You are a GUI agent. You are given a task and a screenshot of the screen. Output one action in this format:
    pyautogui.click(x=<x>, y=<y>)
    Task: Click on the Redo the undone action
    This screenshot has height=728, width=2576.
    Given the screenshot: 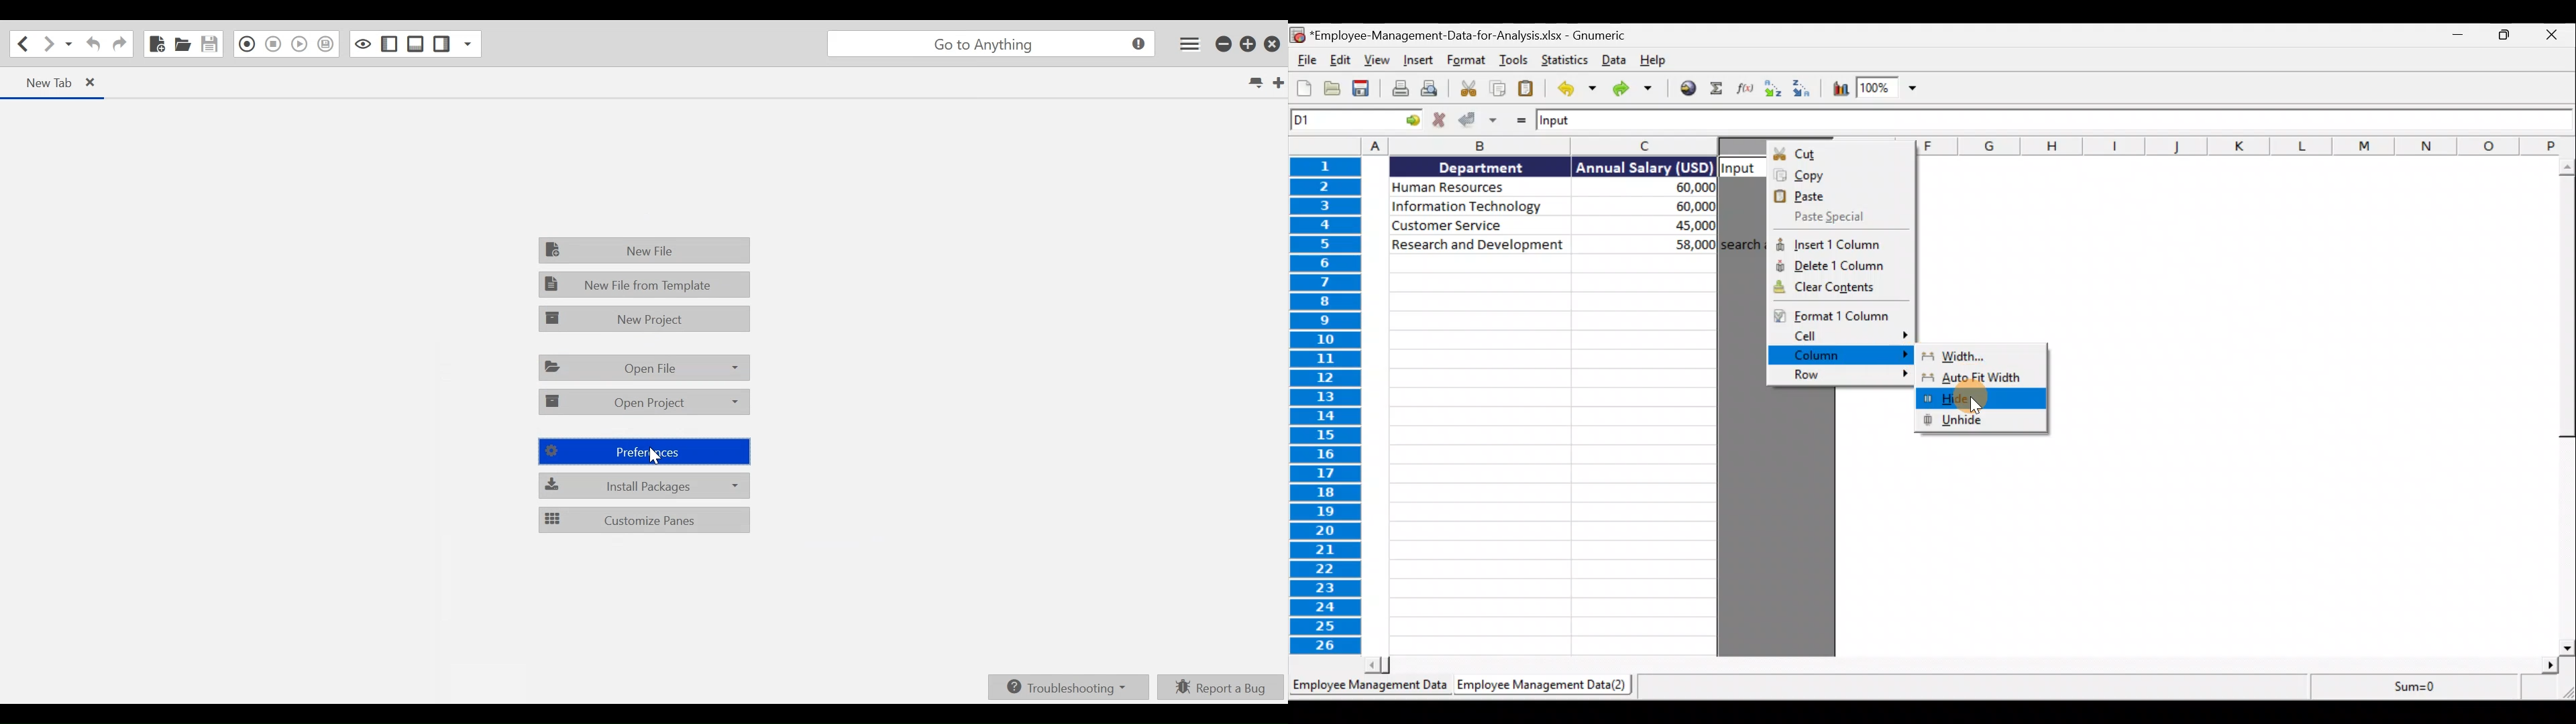 What is the action you would take?
    pyautogui.click(x=1637, y=88)
    